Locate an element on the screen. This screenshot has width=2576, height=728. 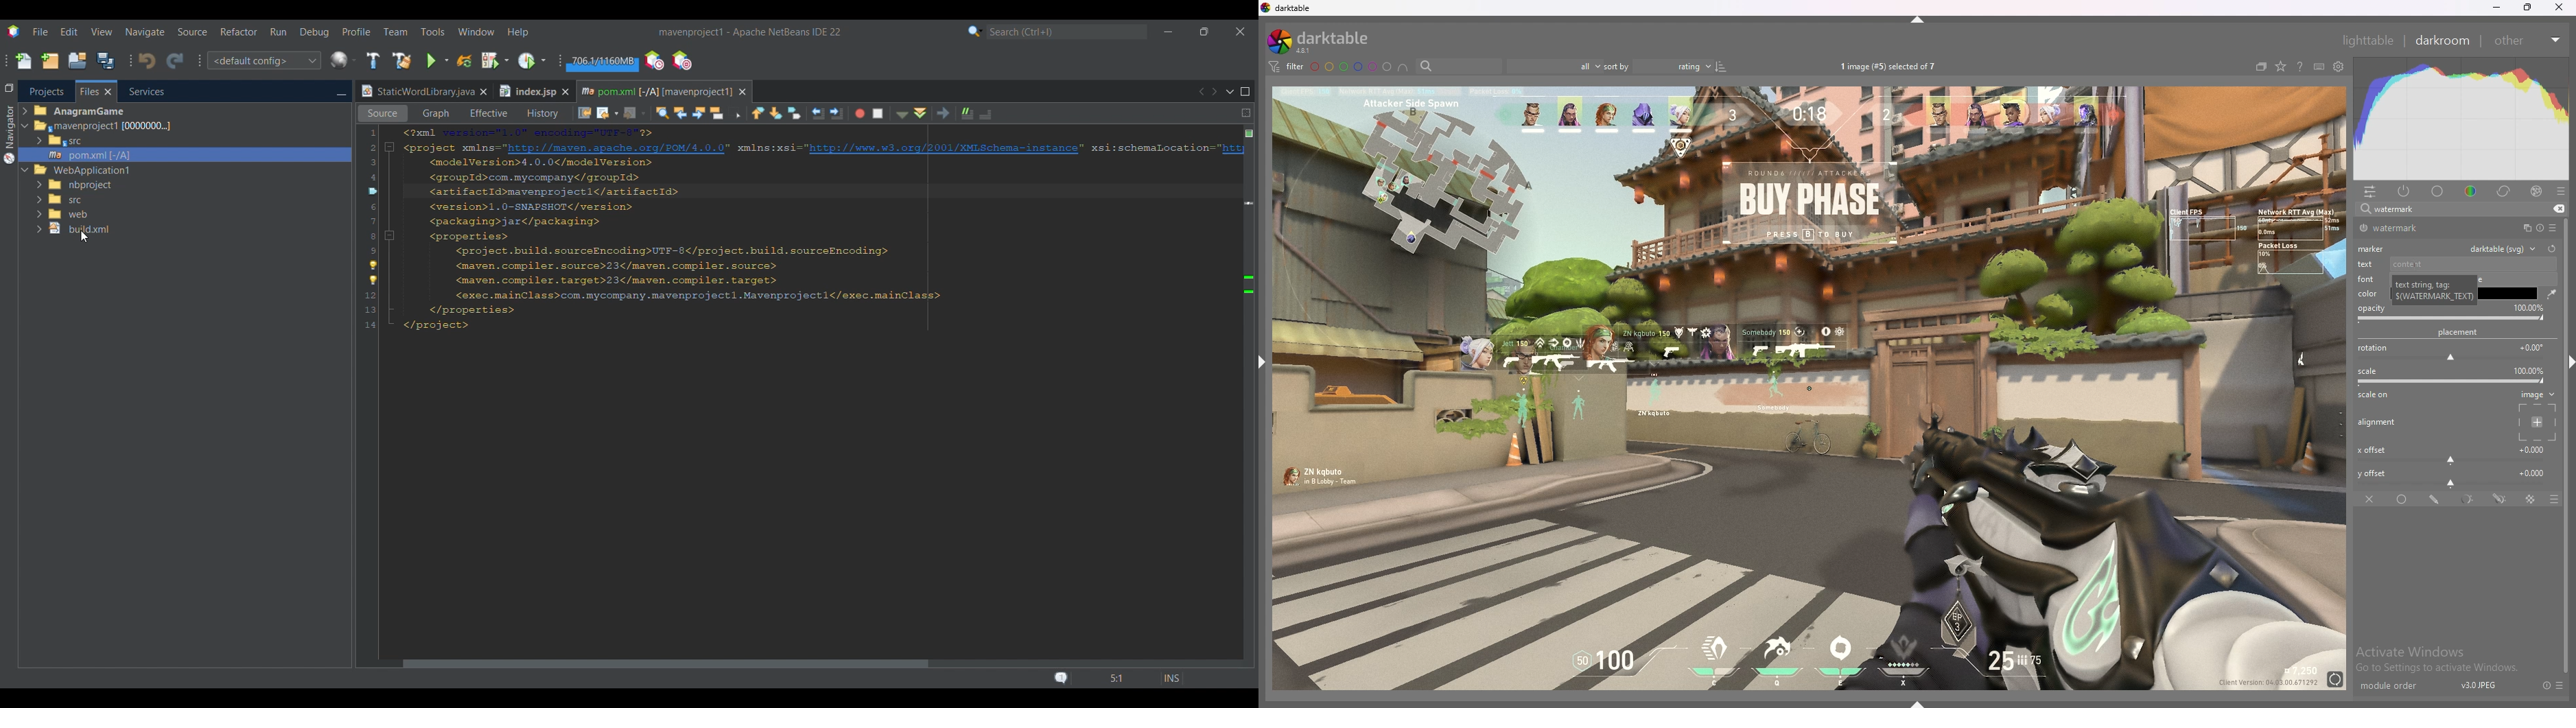
Software logo is located at coordinates (14, 32).